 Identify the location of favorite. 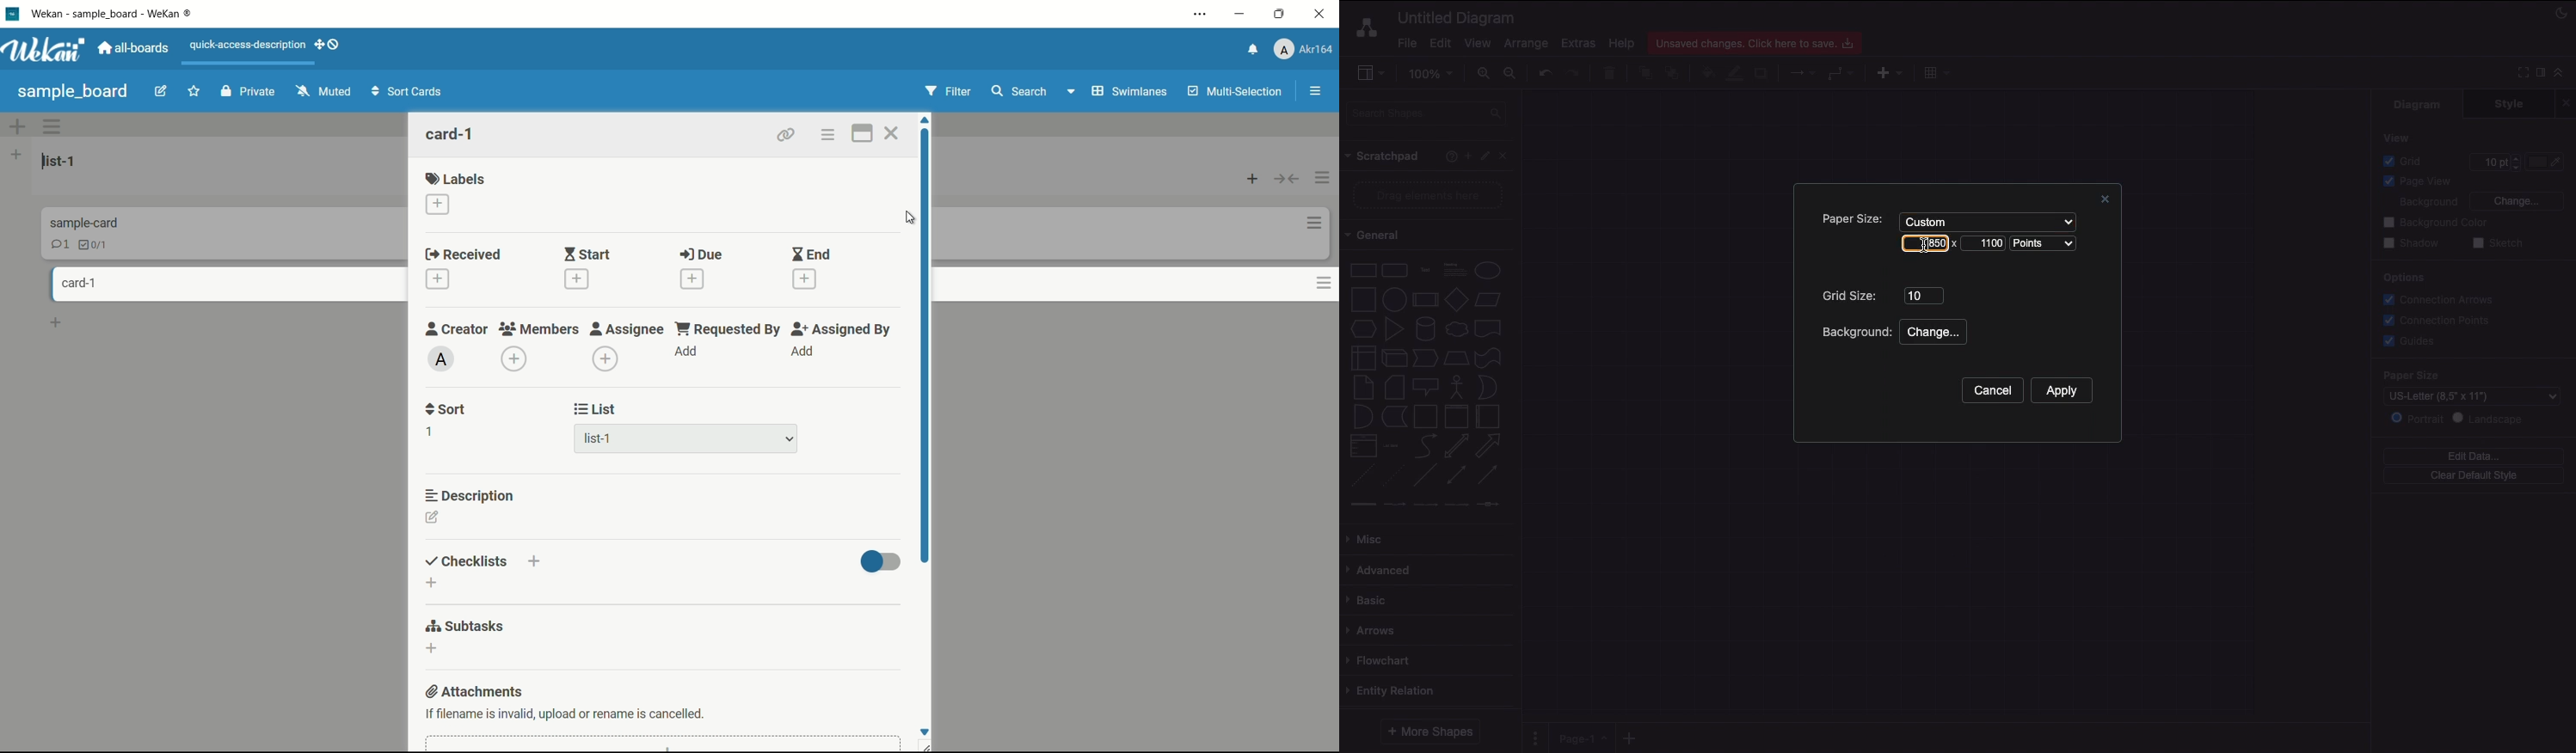
(192, 92).